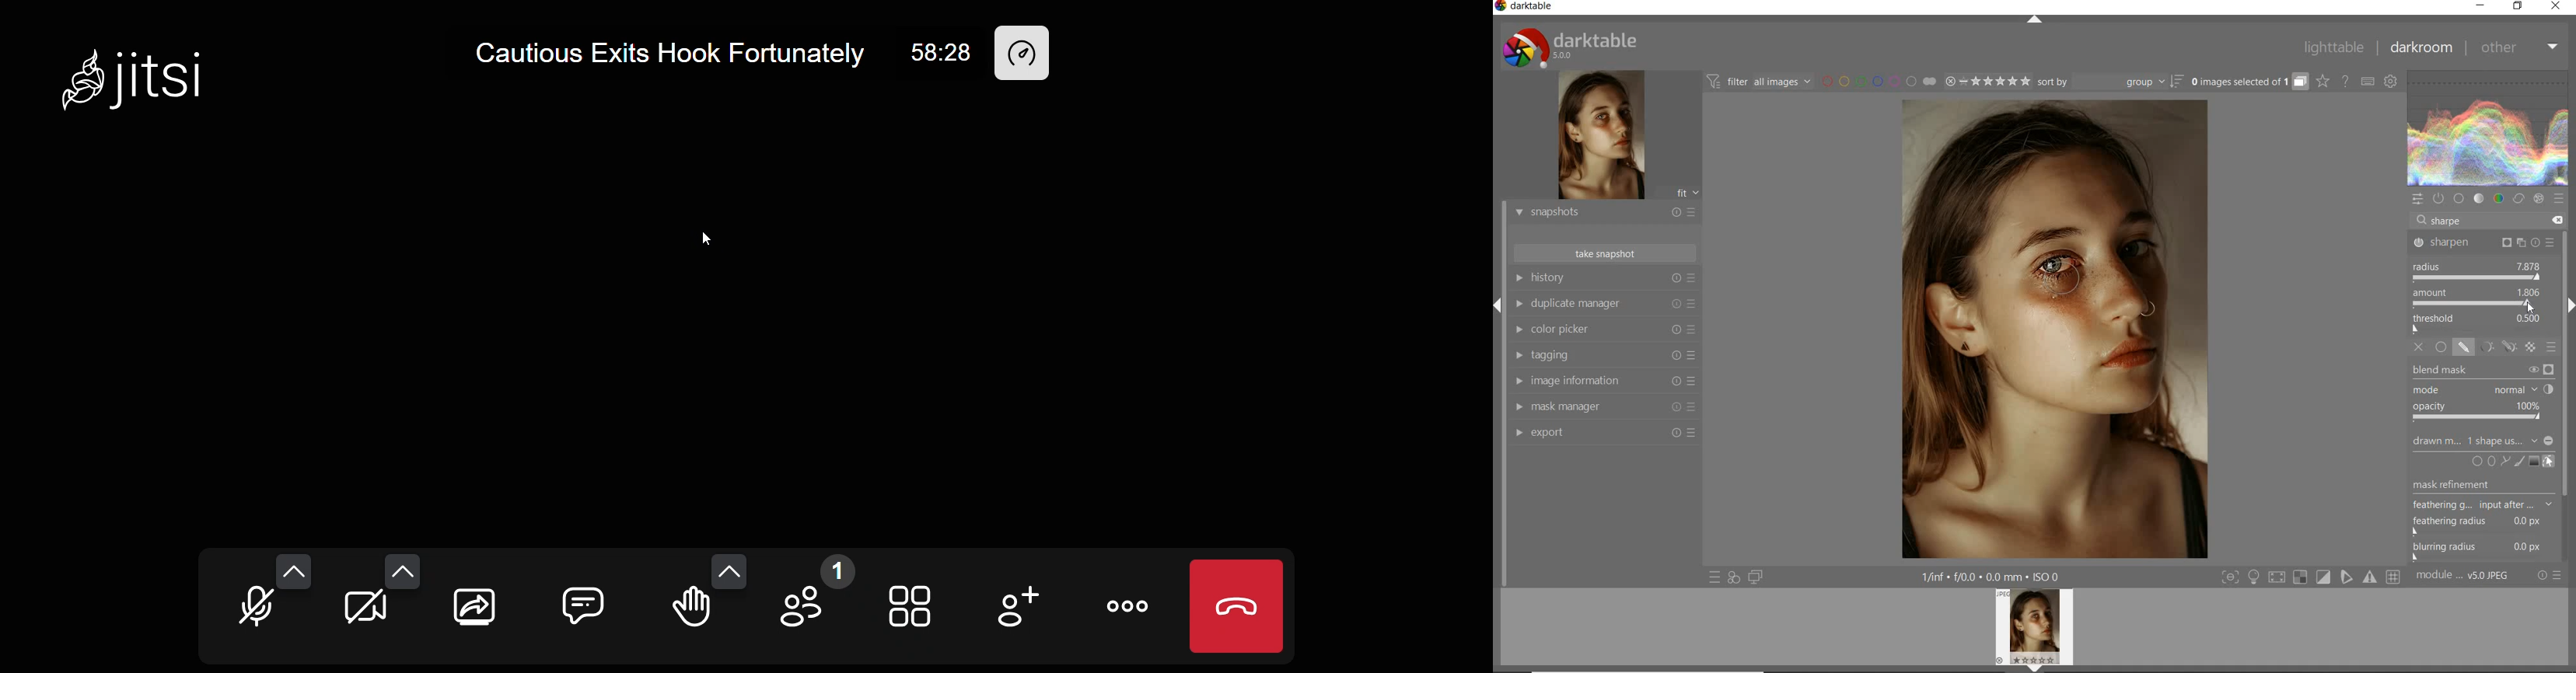 The image size is (2576, 700). Describe the element at coordinates (582, 608) in the screenshot. I see `chat` at that location.